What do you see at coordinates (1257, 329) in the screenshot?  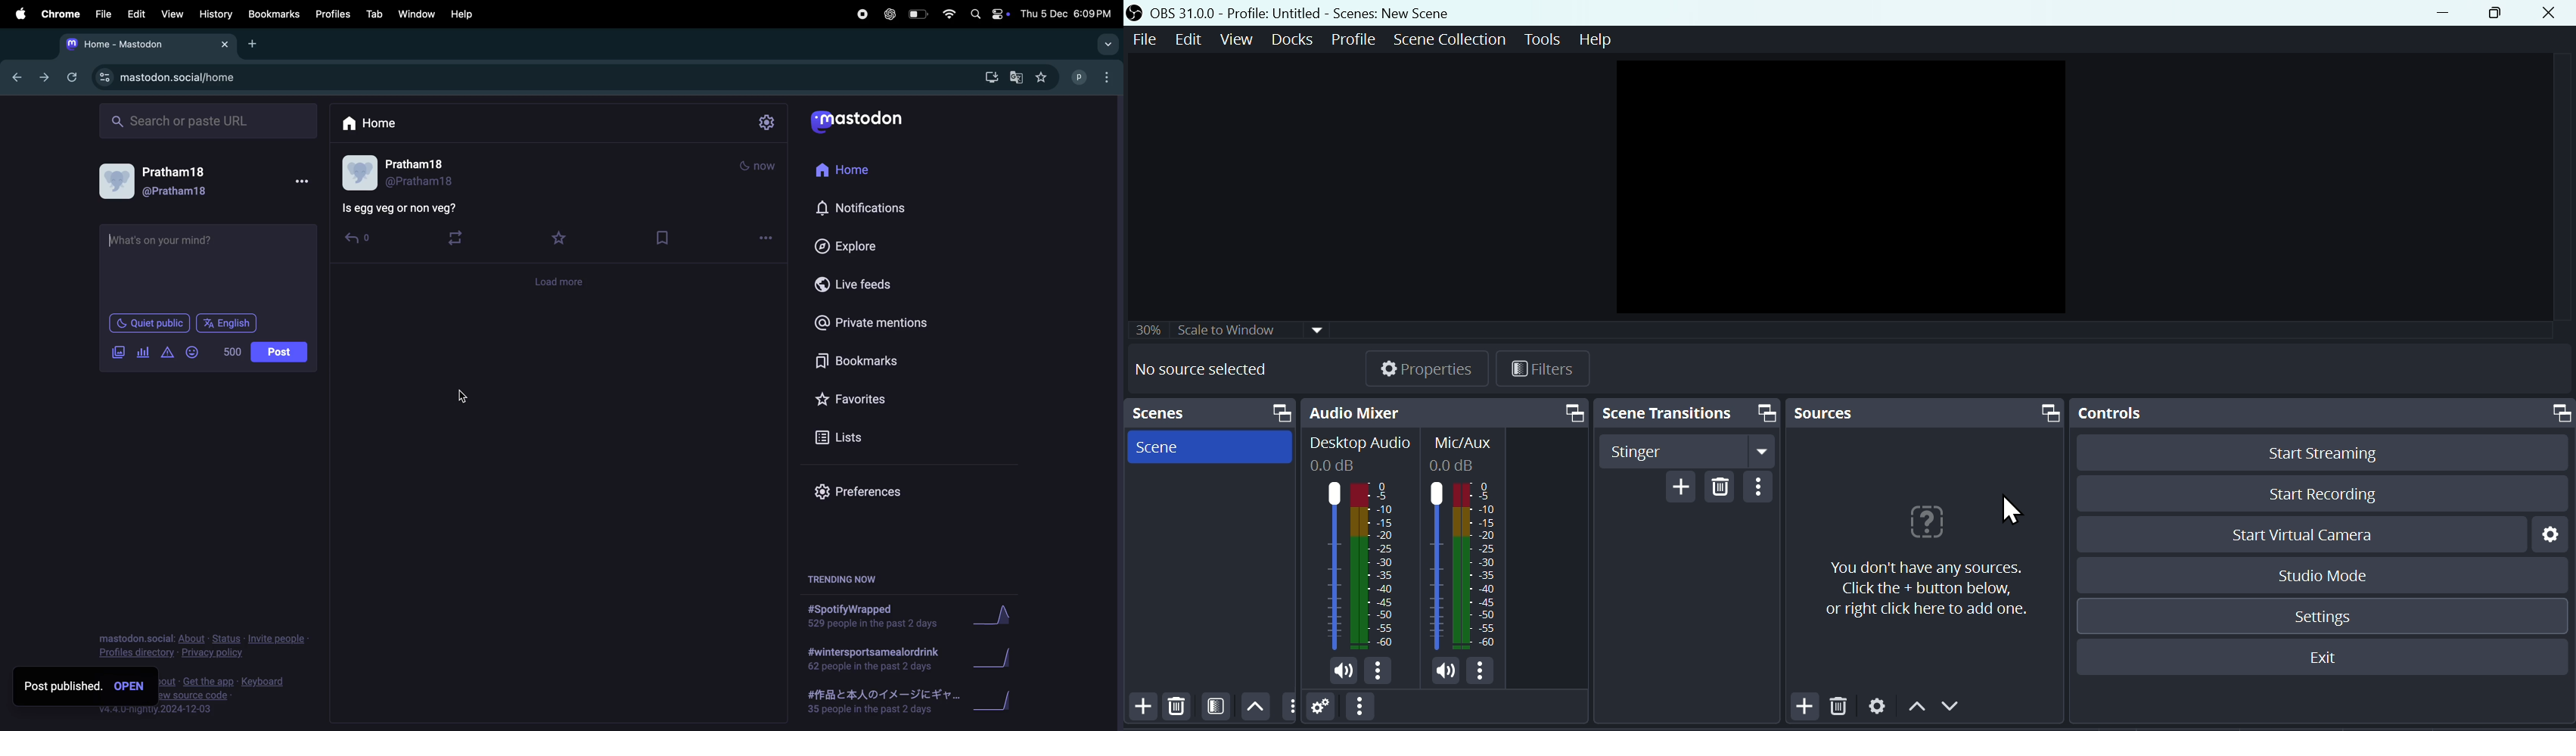 I see `Scale to window` at bounding box center [1257, 329].